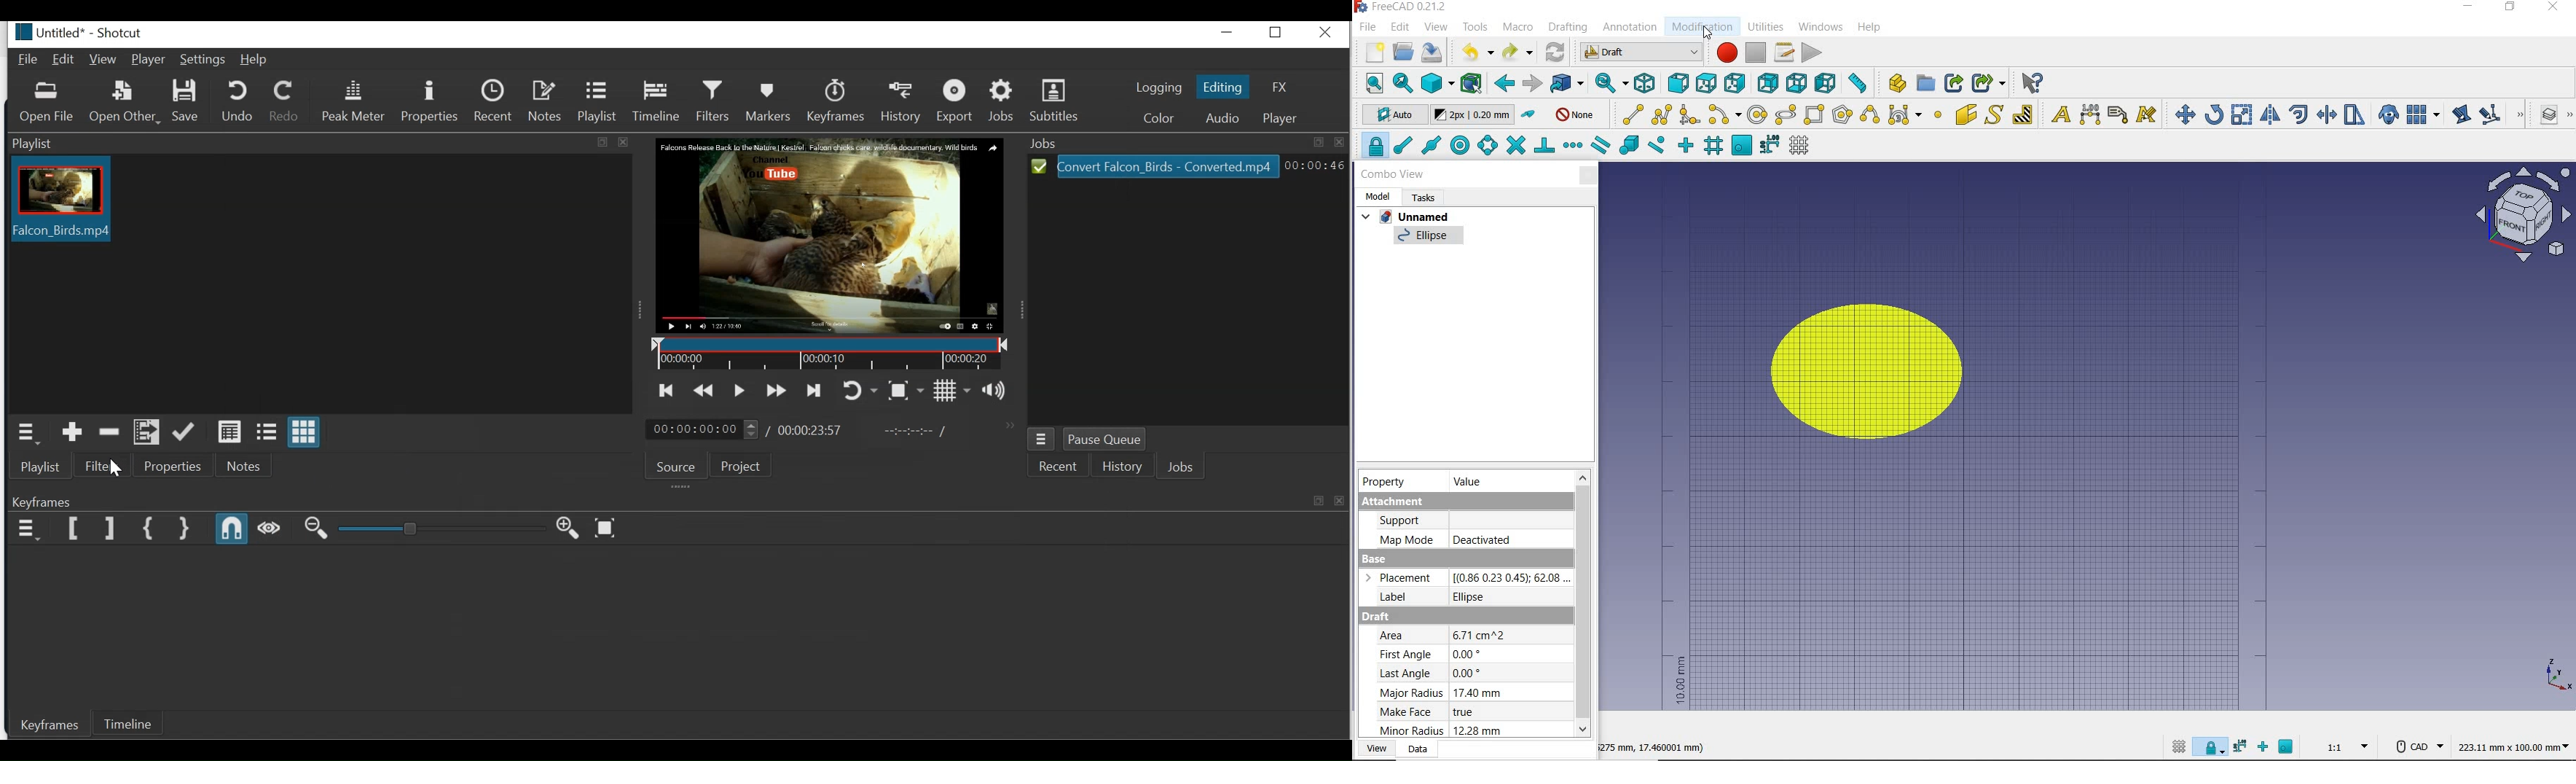 This screenshot has width=2576, height=784. What do you see at coordinates (2423, 114) in the screenshot?
I see `array tools` at bounding box center [2423, 114].